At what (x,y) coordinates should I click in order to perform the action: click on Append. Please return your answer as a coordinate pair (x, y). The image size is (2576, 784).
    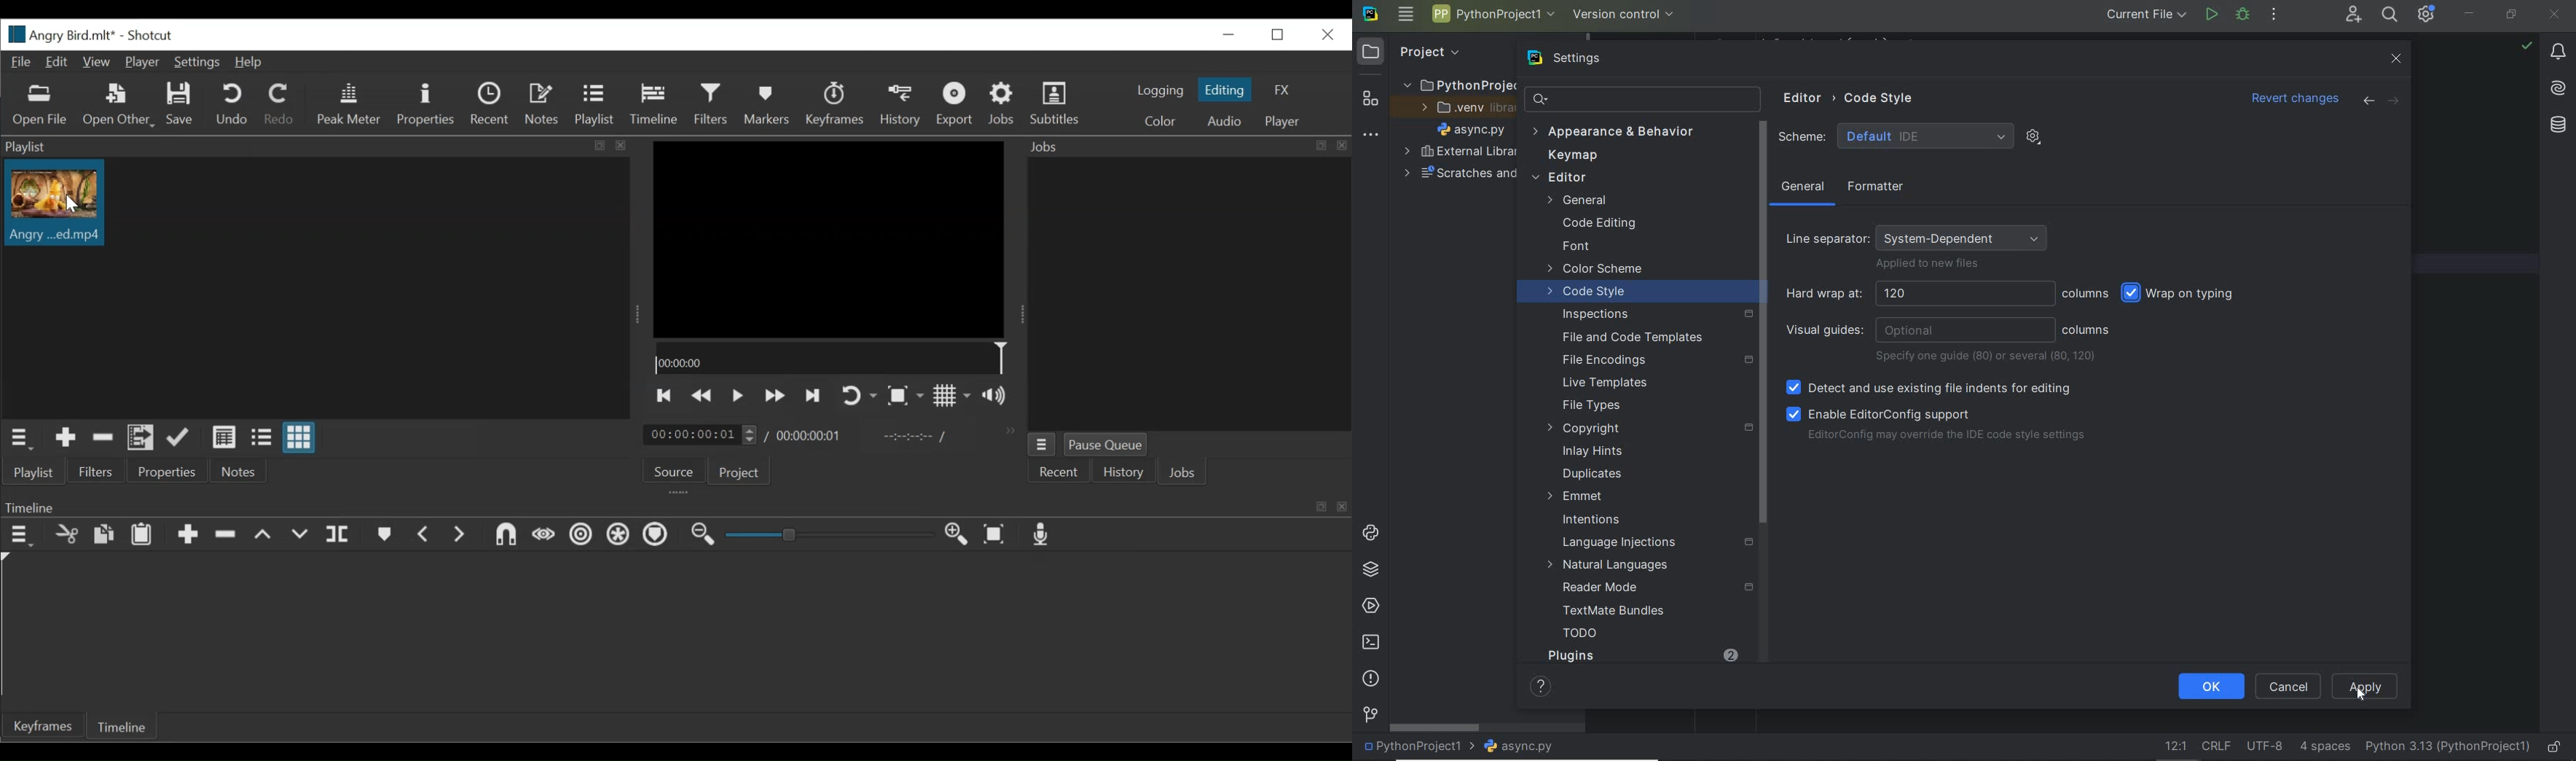
    Looking at the image, I should click on (189, 535).